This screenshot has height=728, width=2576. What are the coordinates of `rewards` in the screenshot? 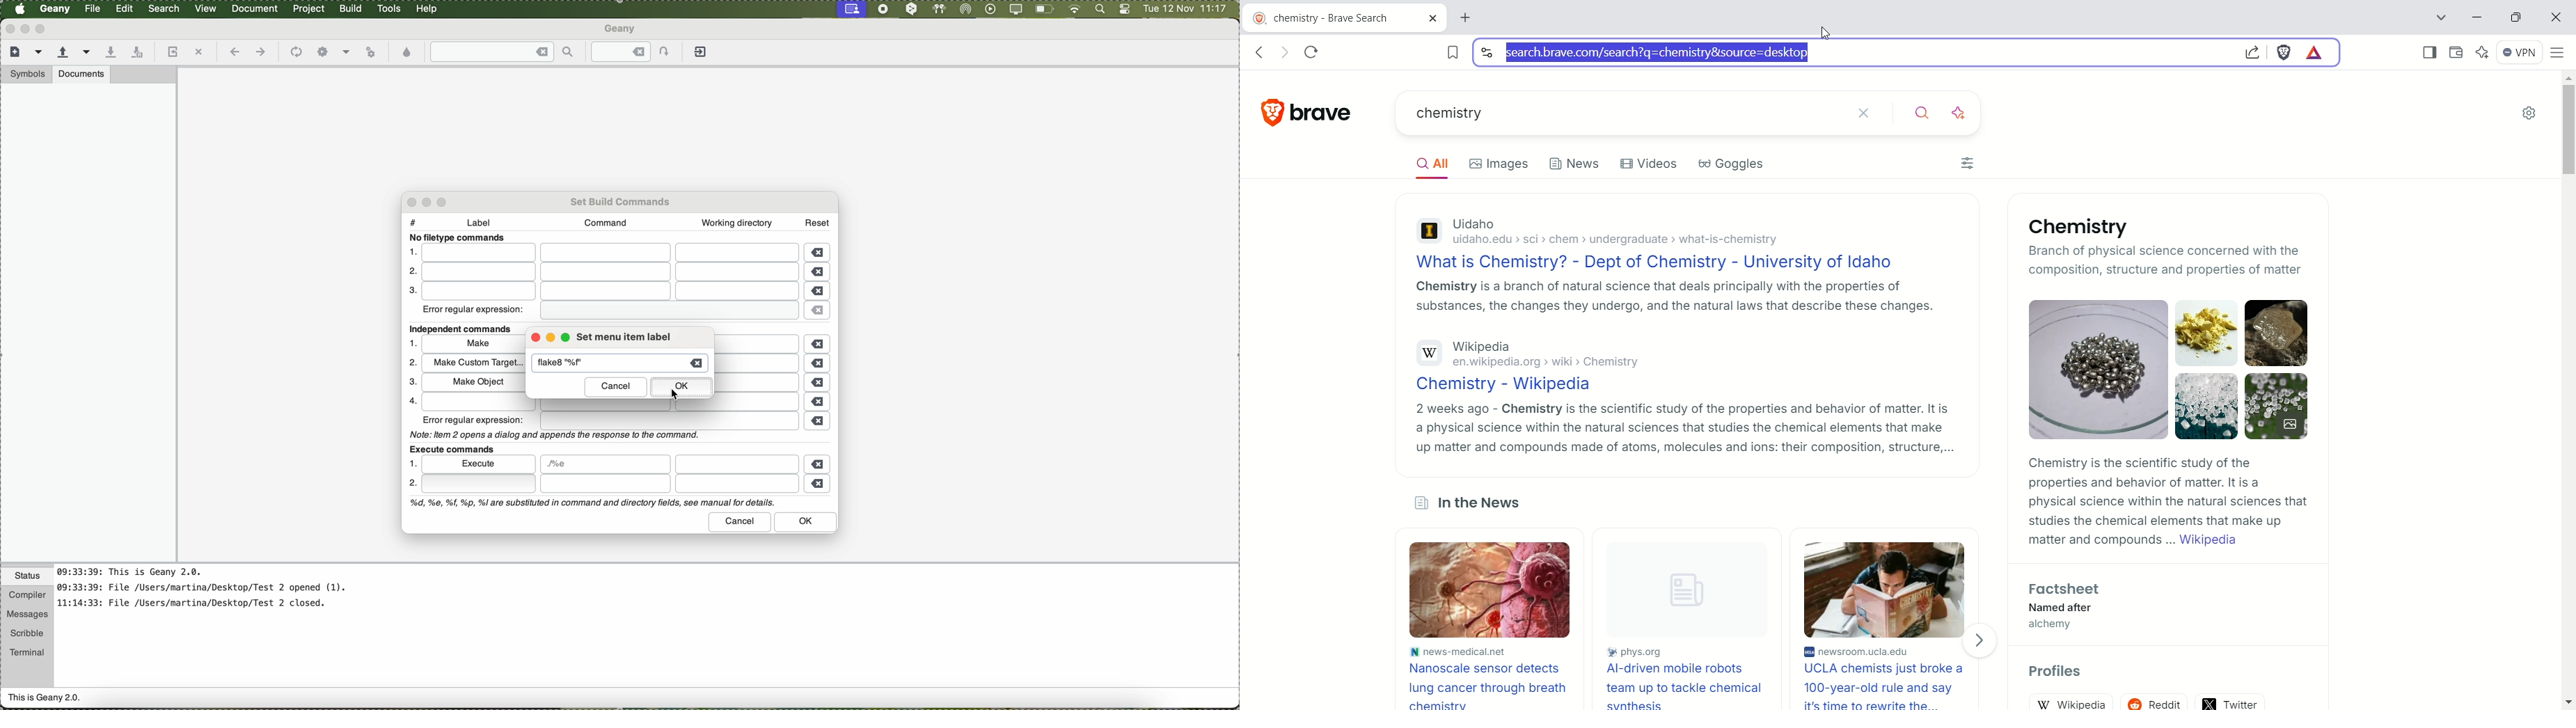 It's located at (2316, 53).